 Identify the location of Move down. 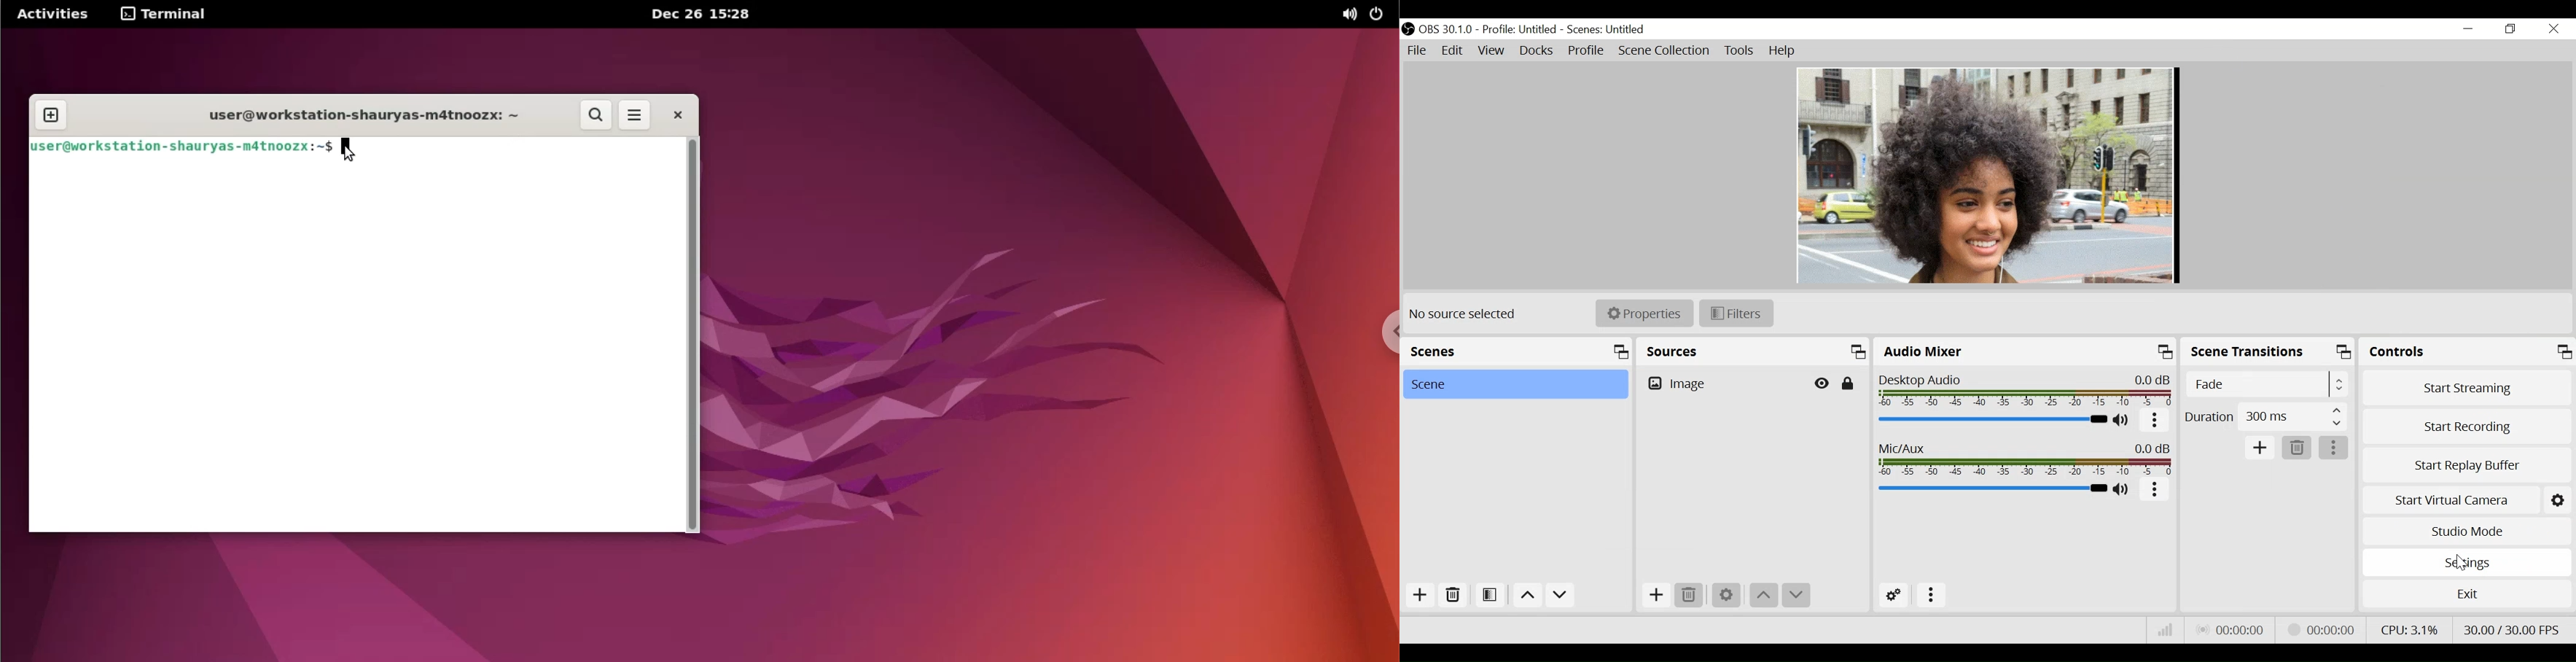
(1795, 595).